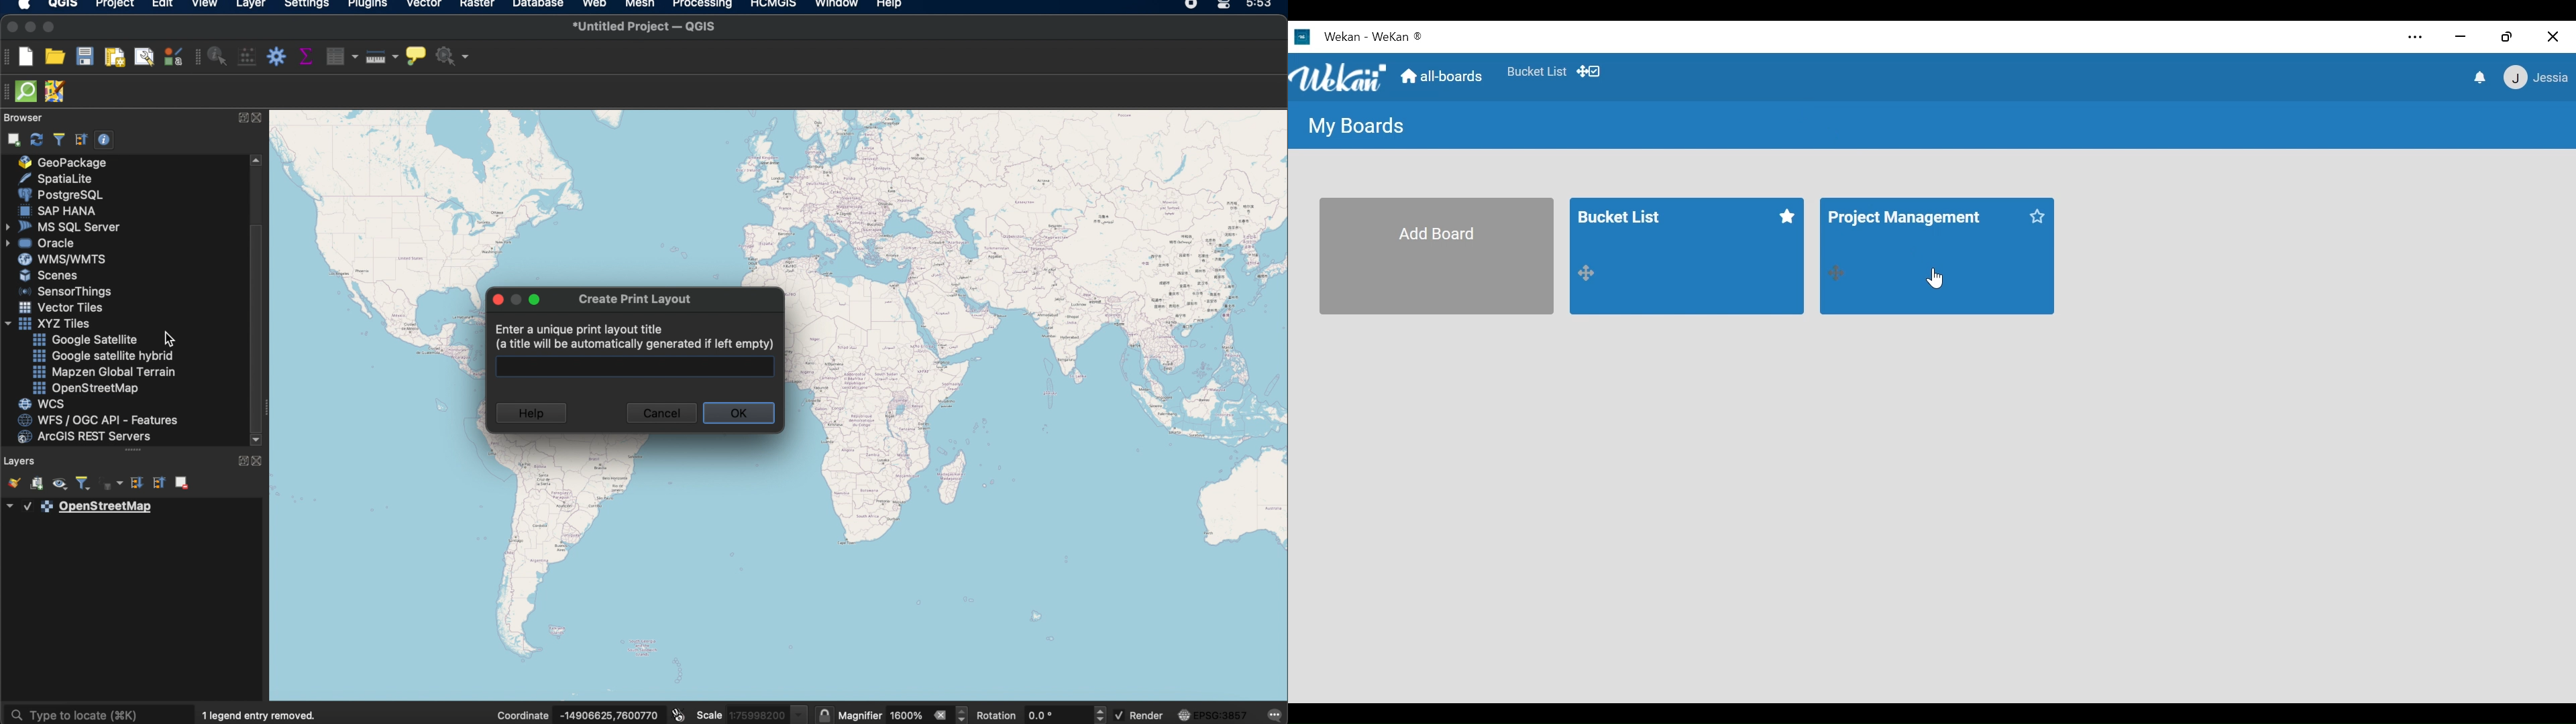  Describe the element at coordinates (66, 162) in the screenshot. I see `geo package` at that location.